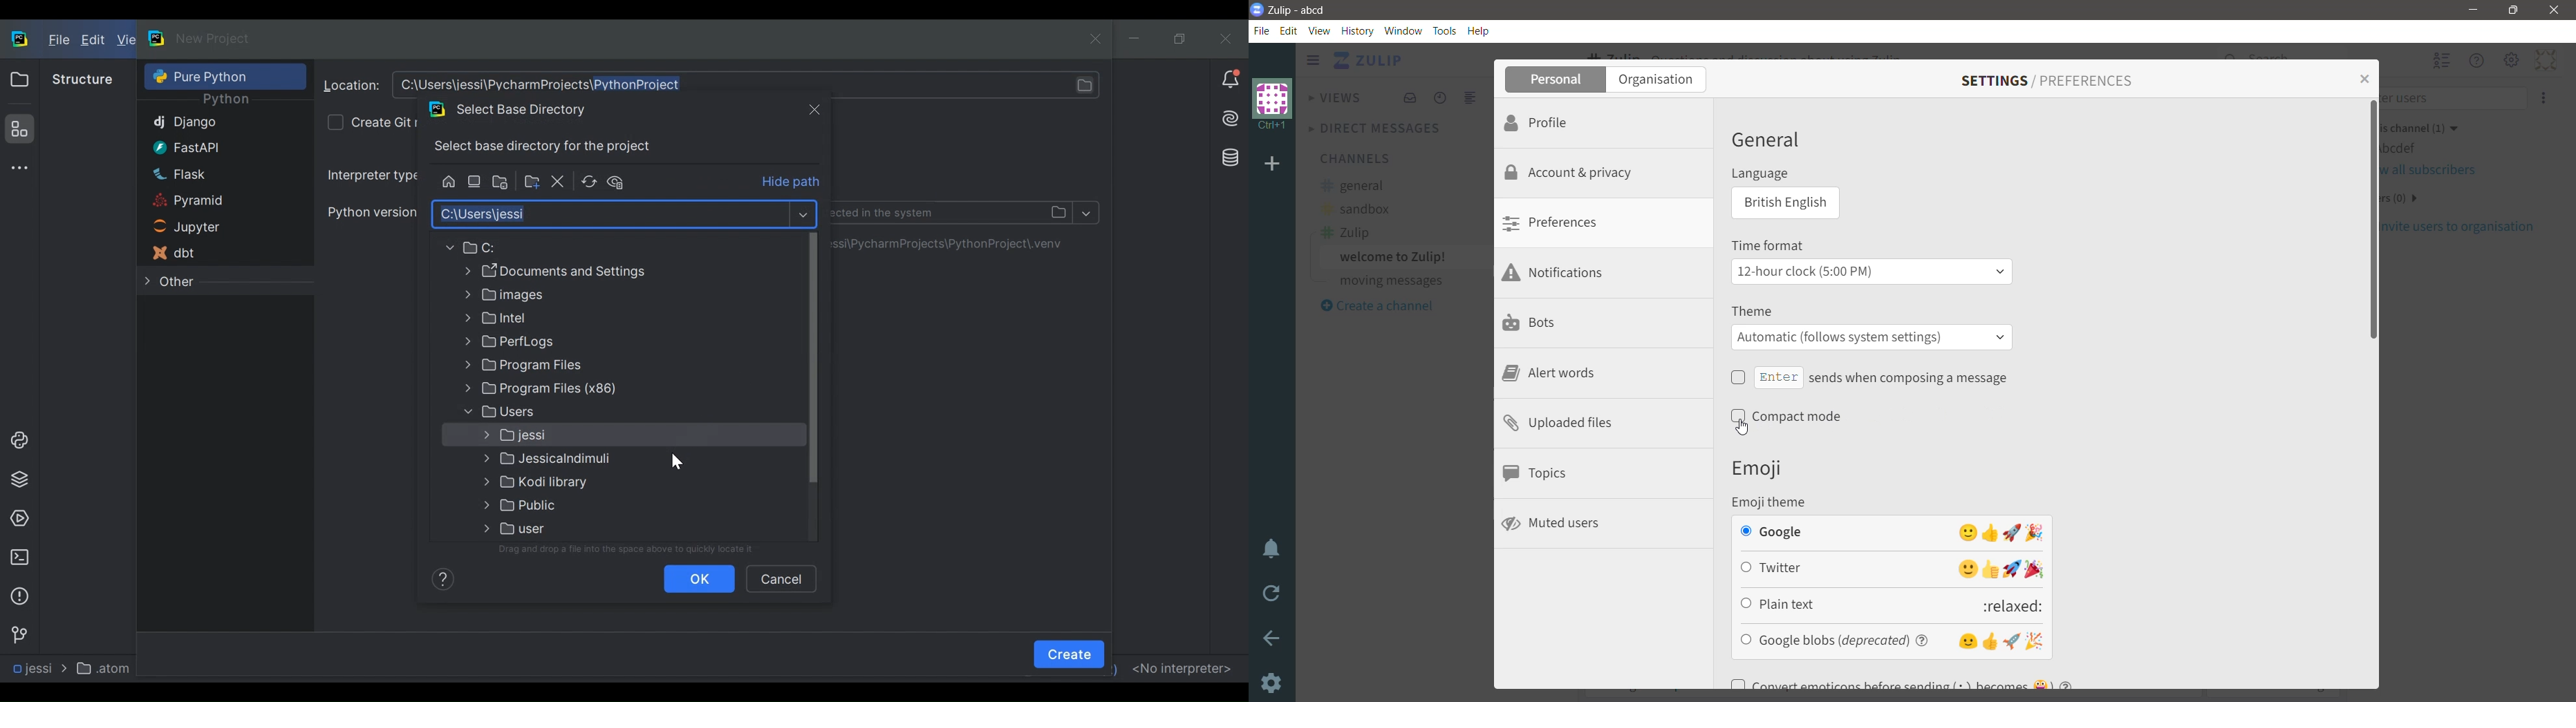  Describe the element at coordinates (1136, 39) in the screenshot. I see `minimize` at that location.